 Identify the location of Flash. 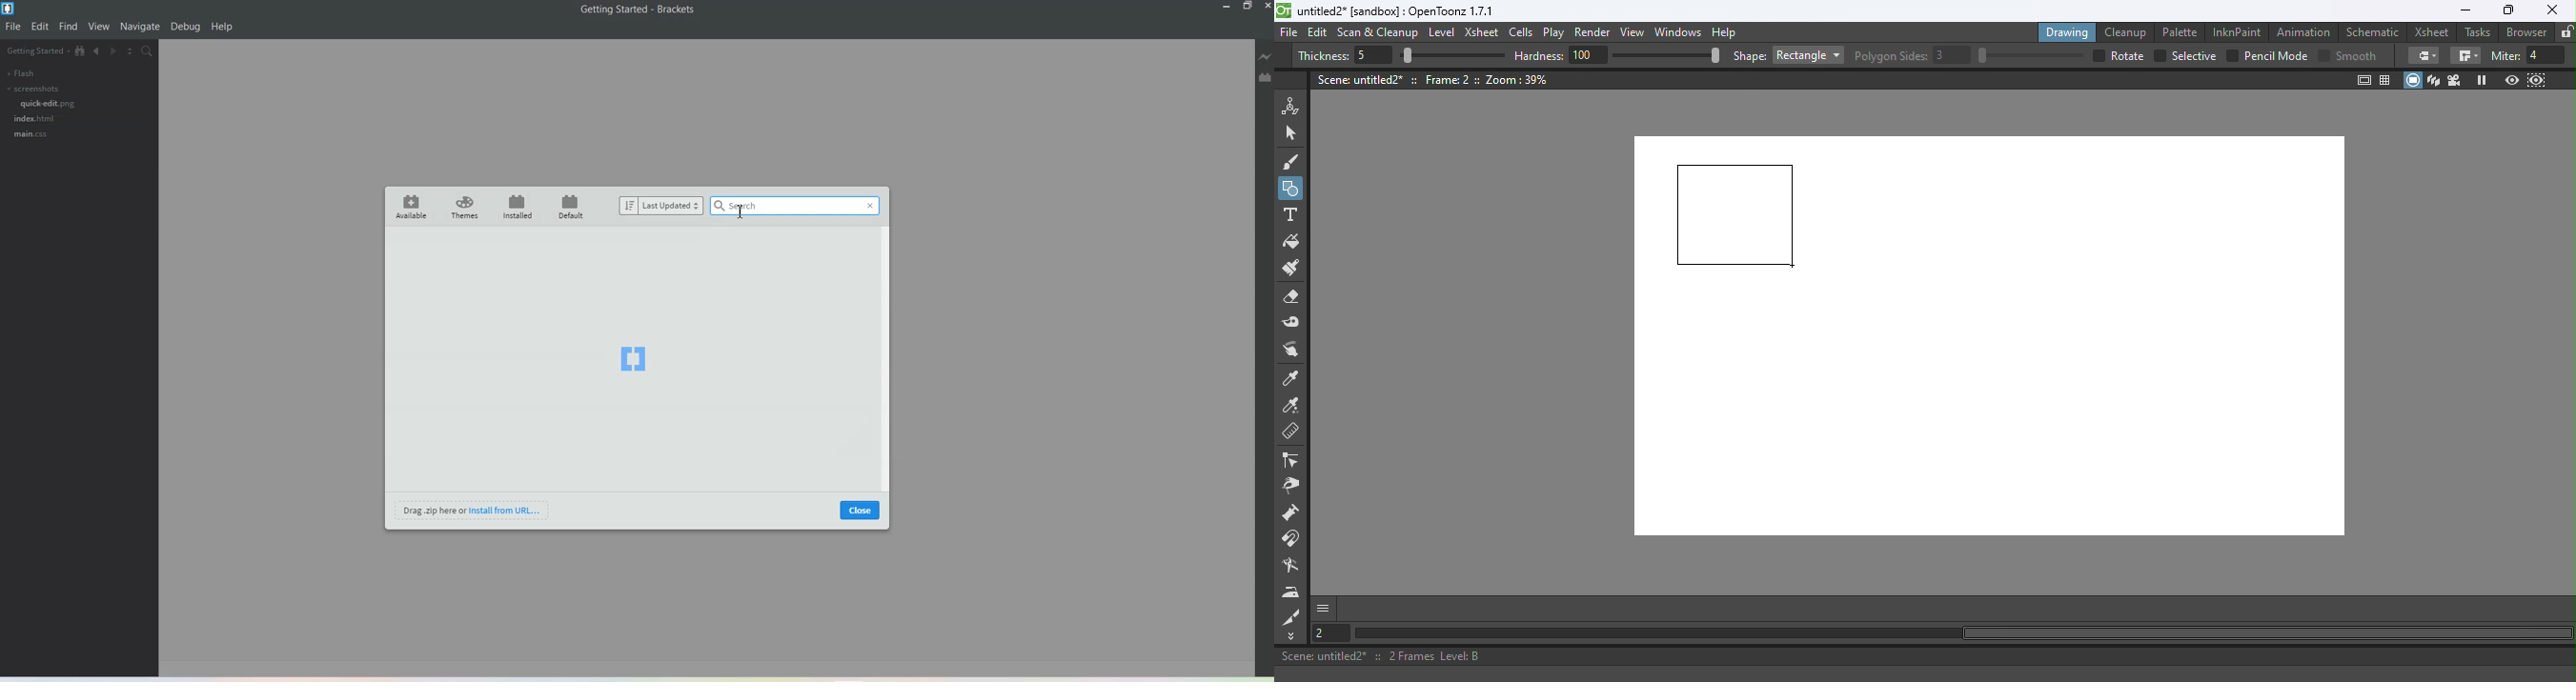
(20, 73).